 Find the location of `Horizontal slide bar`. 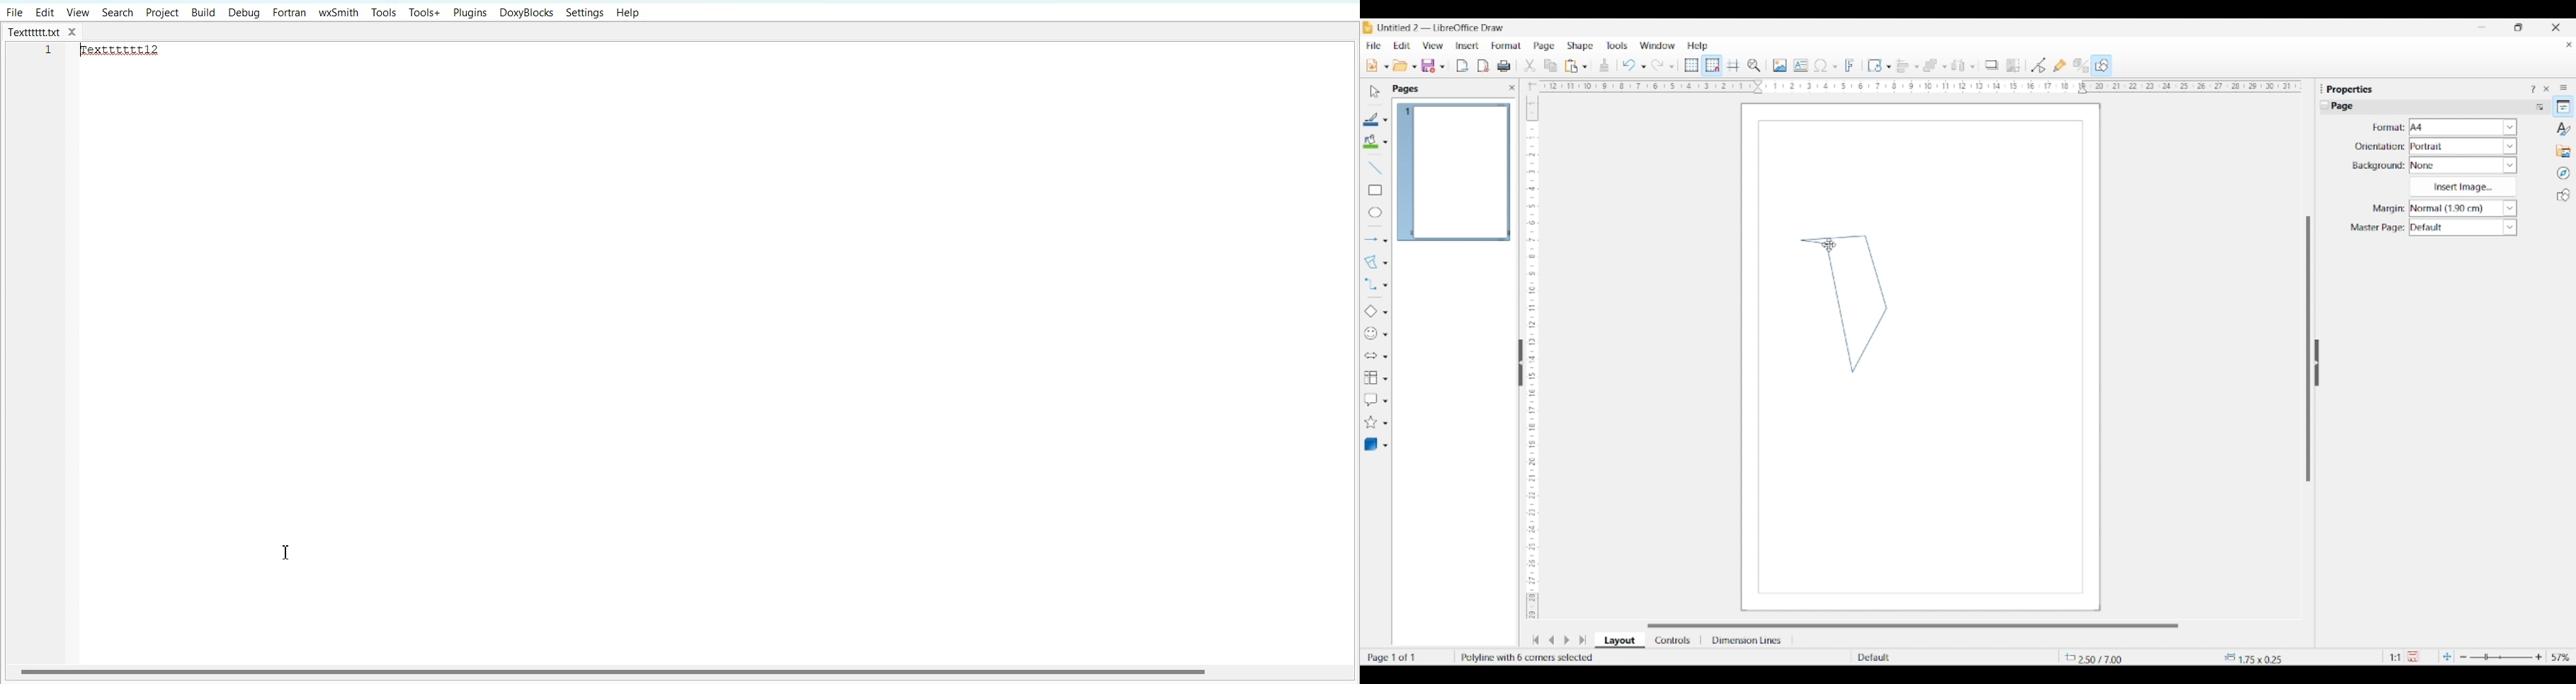

Horizontal slide bar is located at coordinates (1913, 626).